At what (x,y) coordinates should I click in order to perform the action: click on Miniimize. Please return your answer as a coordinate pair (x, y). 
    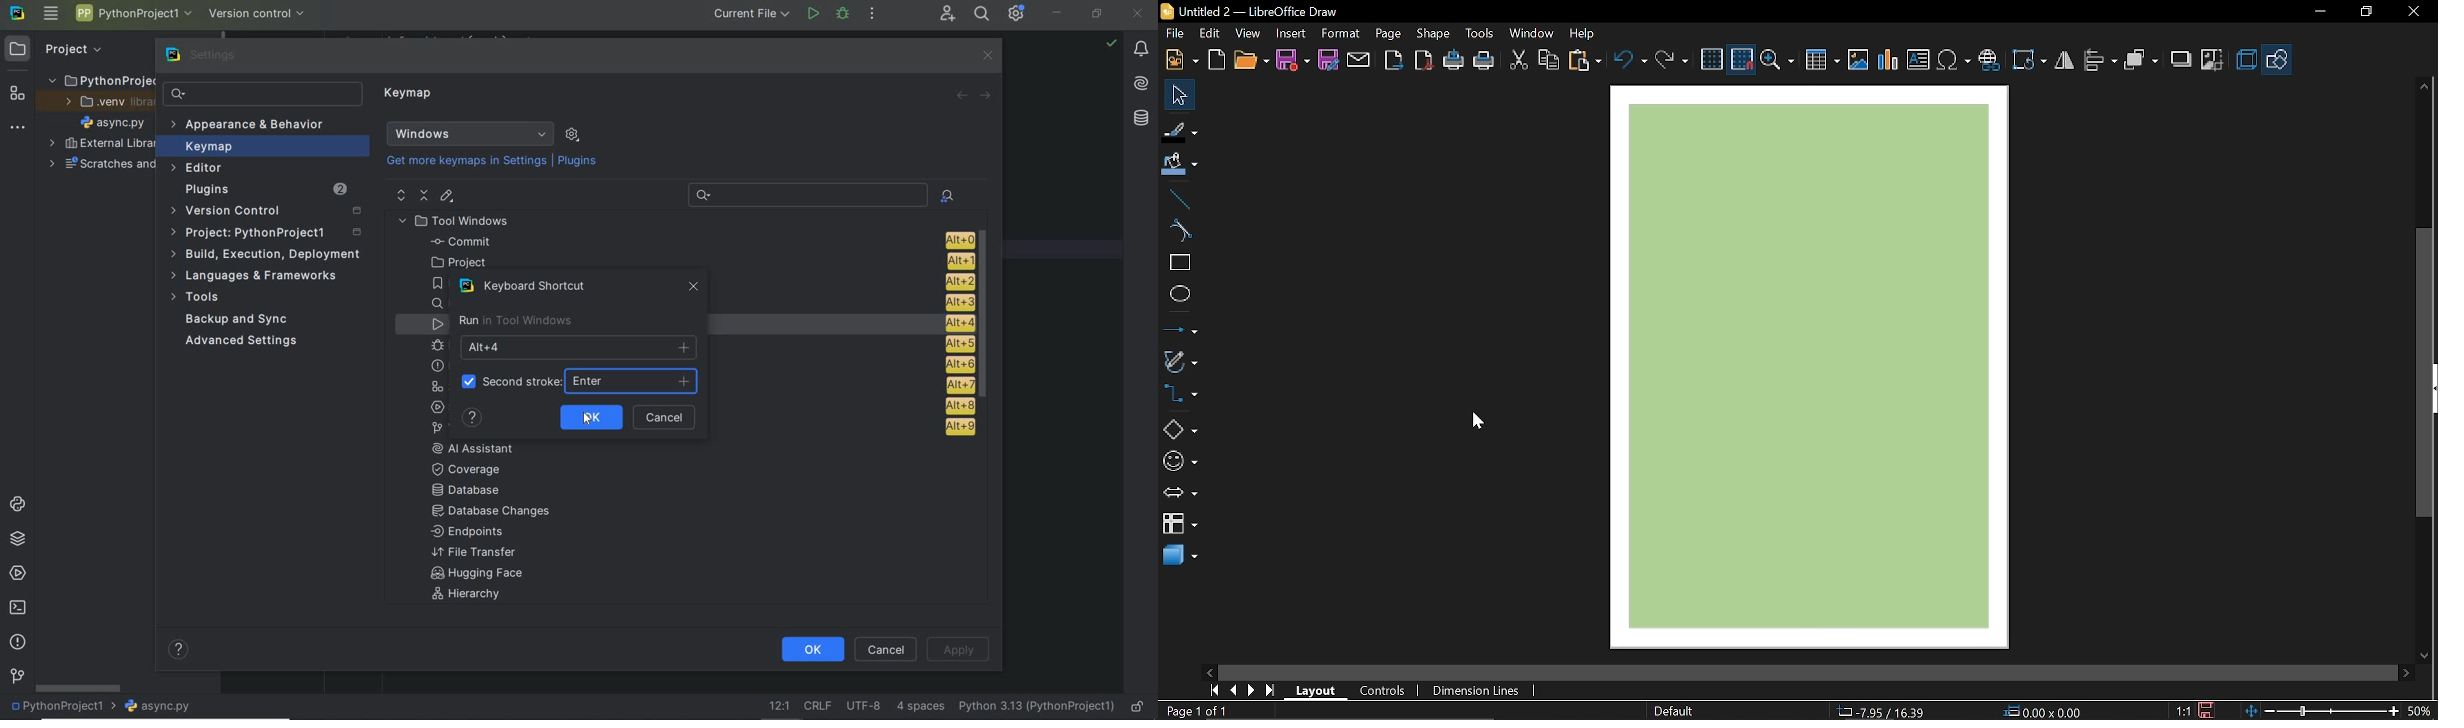
    Looking at the image, I should click on (2318, 14).